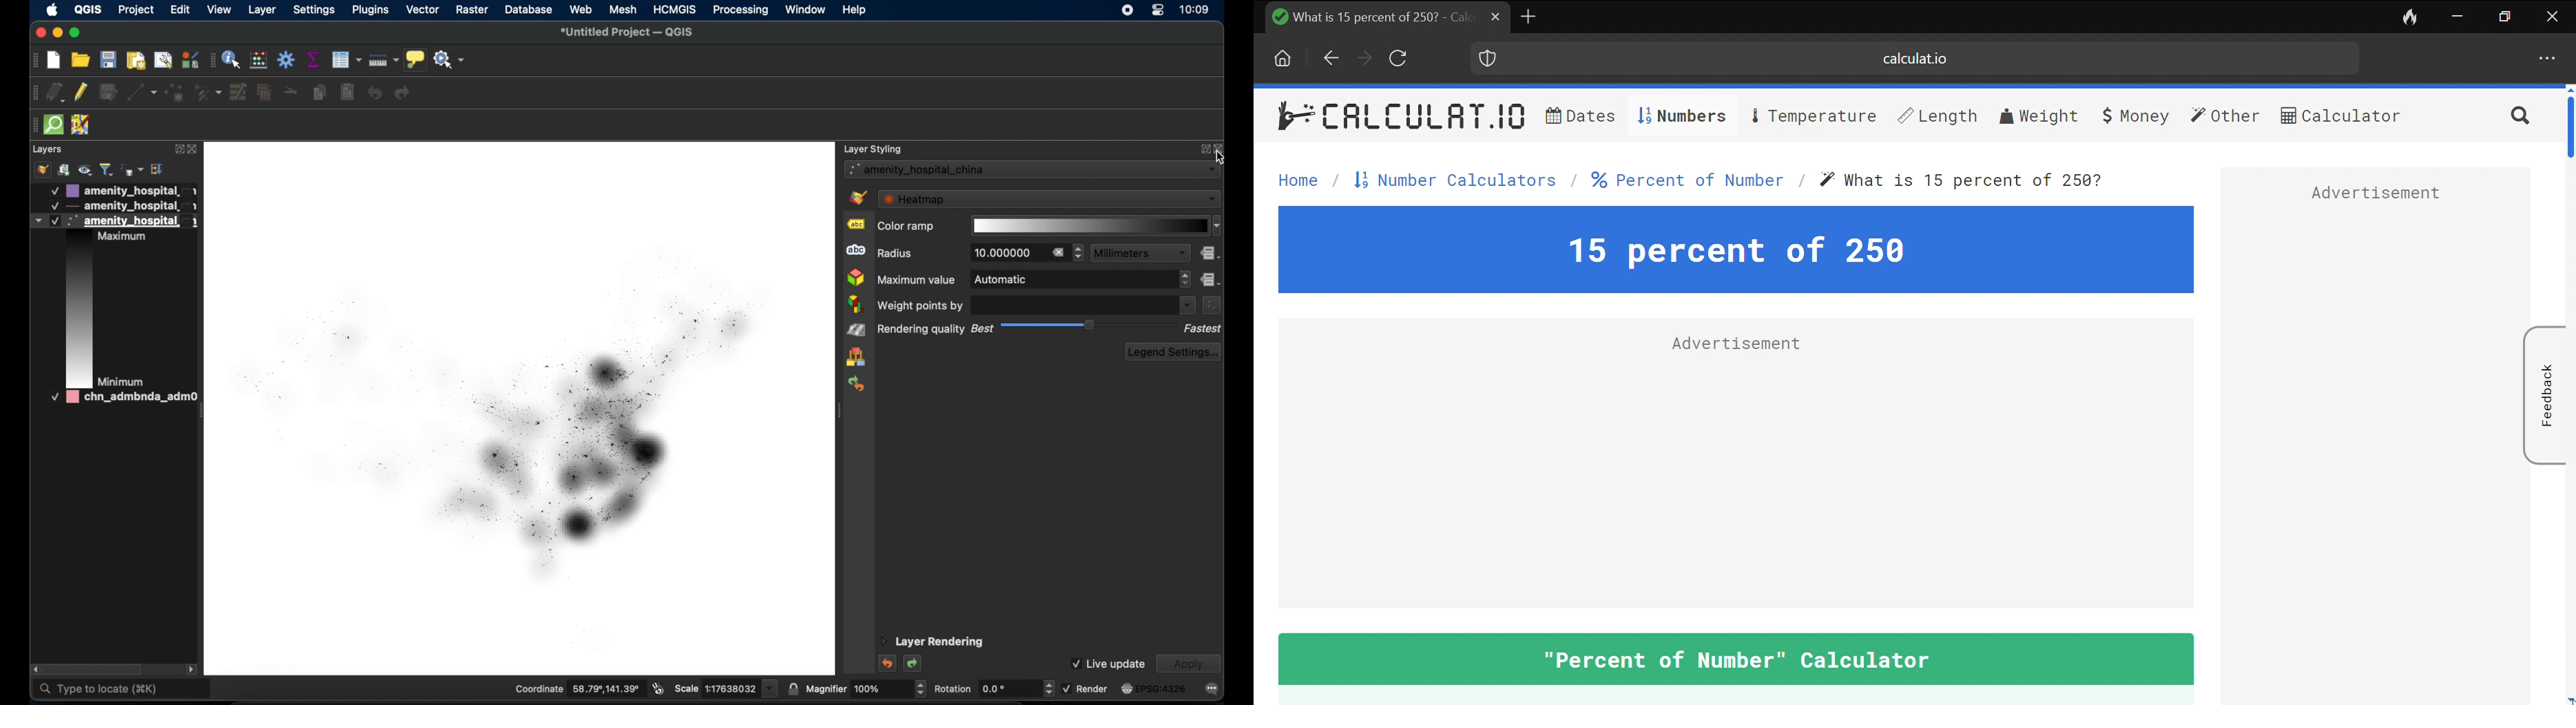 Image resolution: width=2576 pixels, height=728 pixels. What do you see at coordinates (1737, 659) in the screenshot?
I see `"Percent of Number" Calculator` at bounding box center [1737, 659].